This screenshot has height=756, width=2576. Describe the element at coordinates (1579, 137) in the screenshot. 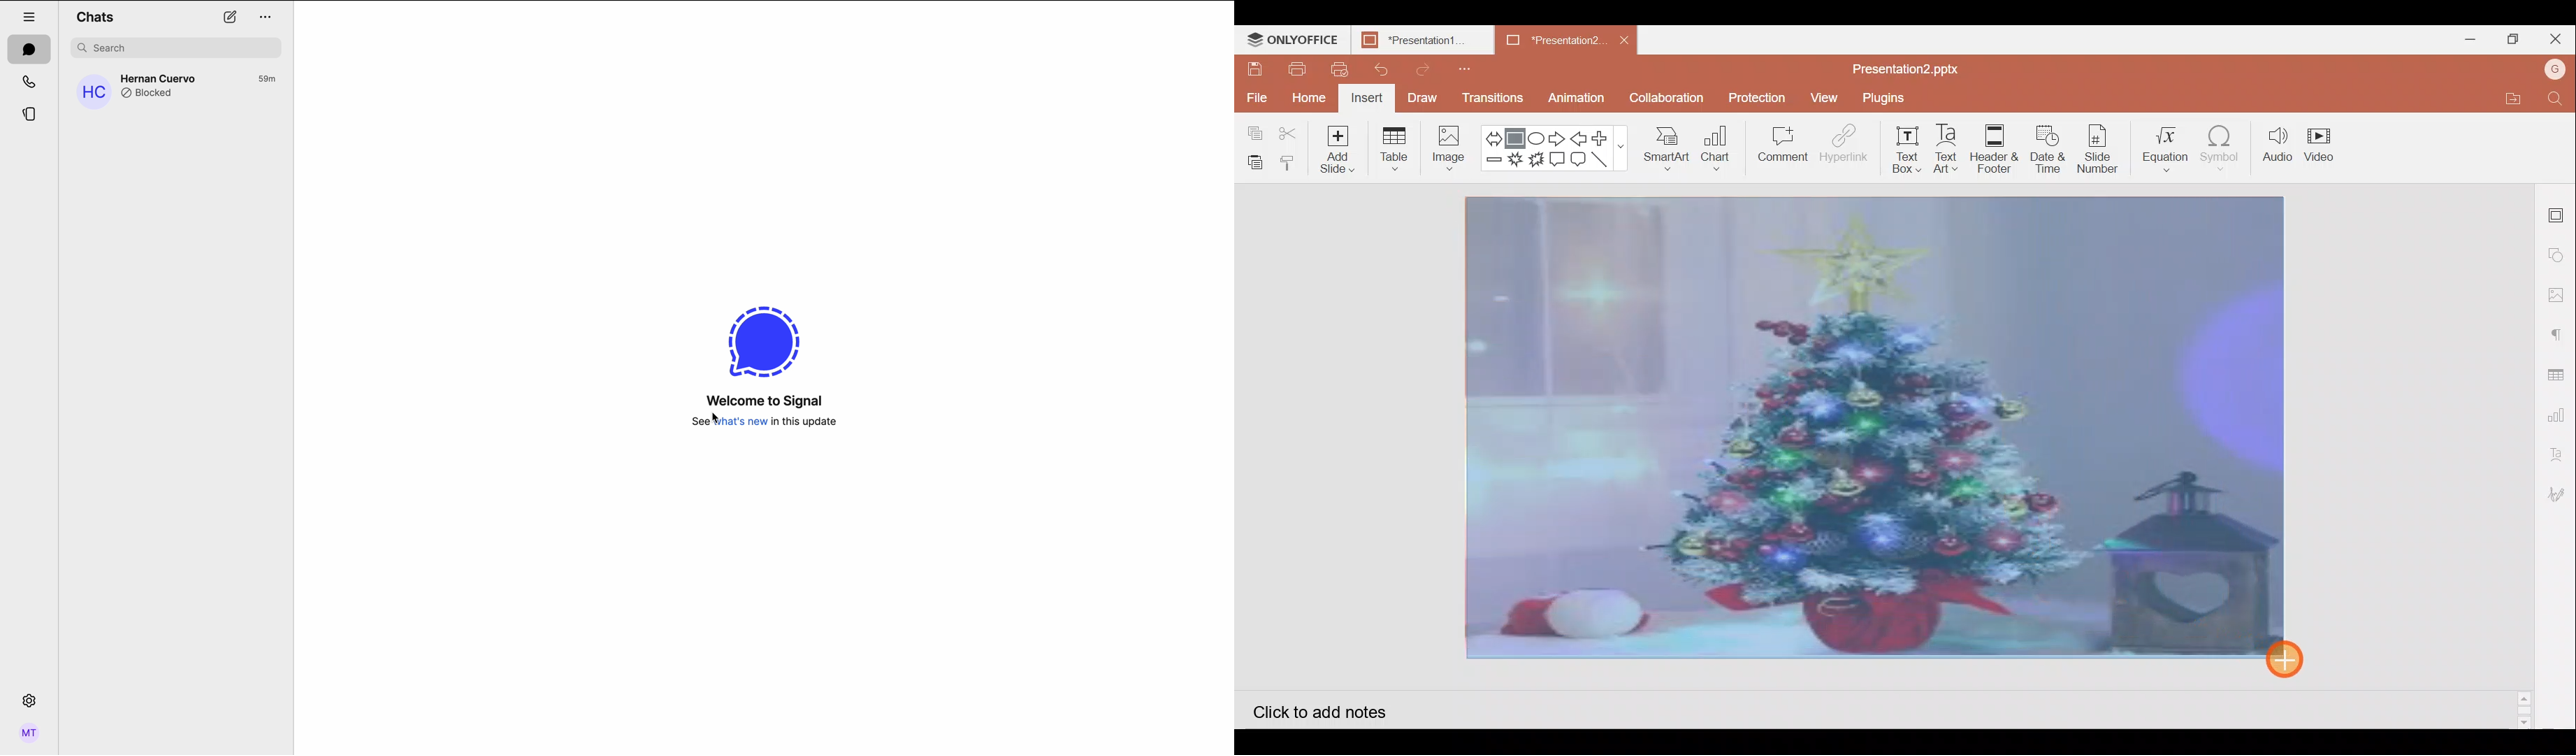

I see `Left arrow` at that location.